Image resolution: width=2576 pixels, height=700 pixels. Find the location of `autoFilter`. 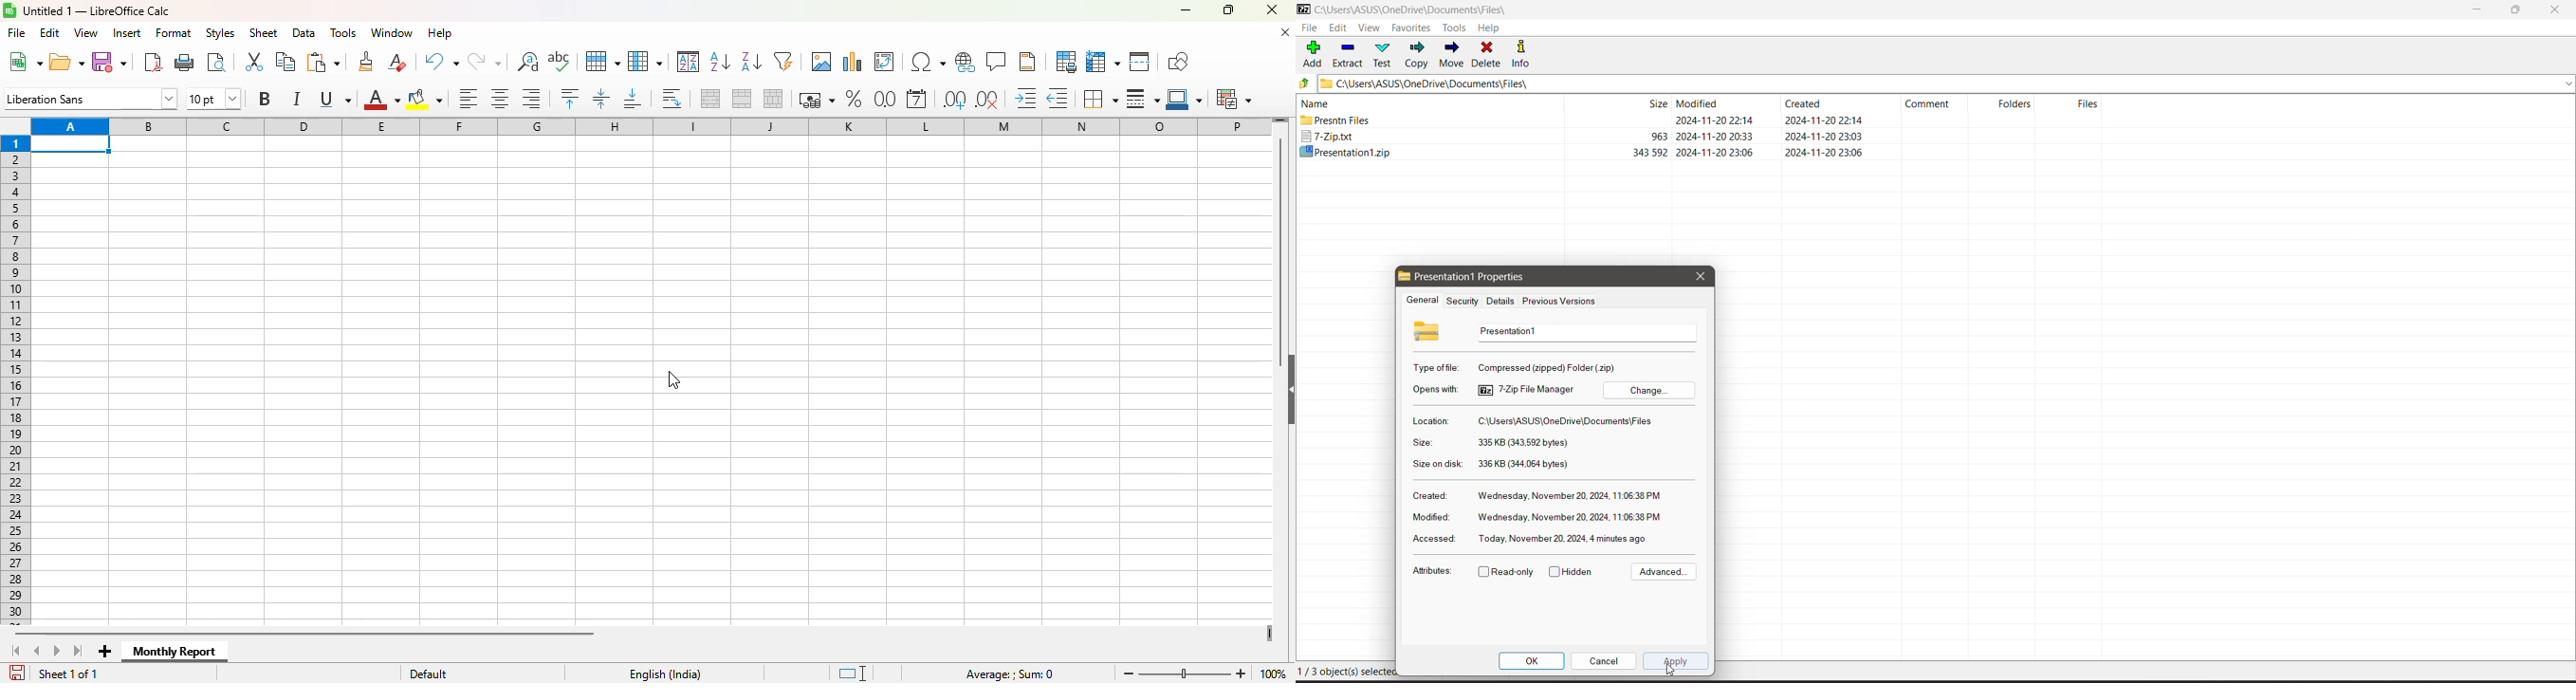

autoFilter is located at coordinates (783, 62).